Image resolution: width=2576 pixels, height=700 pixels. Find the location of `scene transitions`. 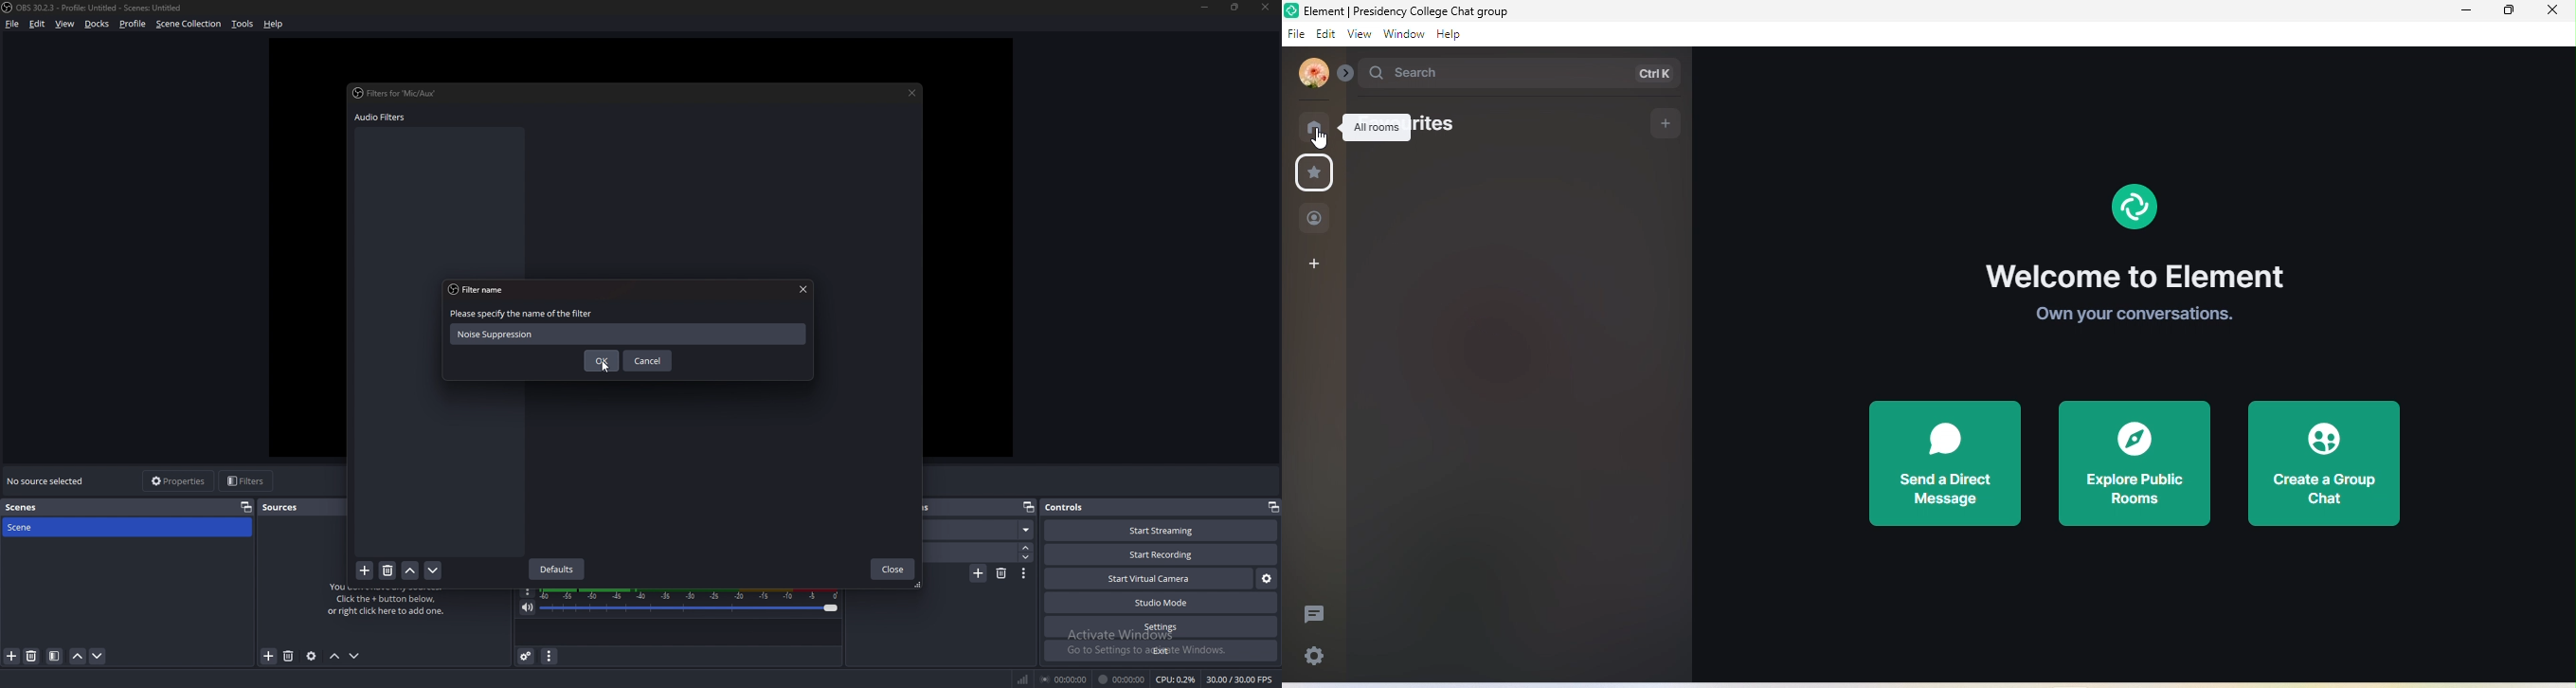

scene transitions is located at coordinates (968, 506).